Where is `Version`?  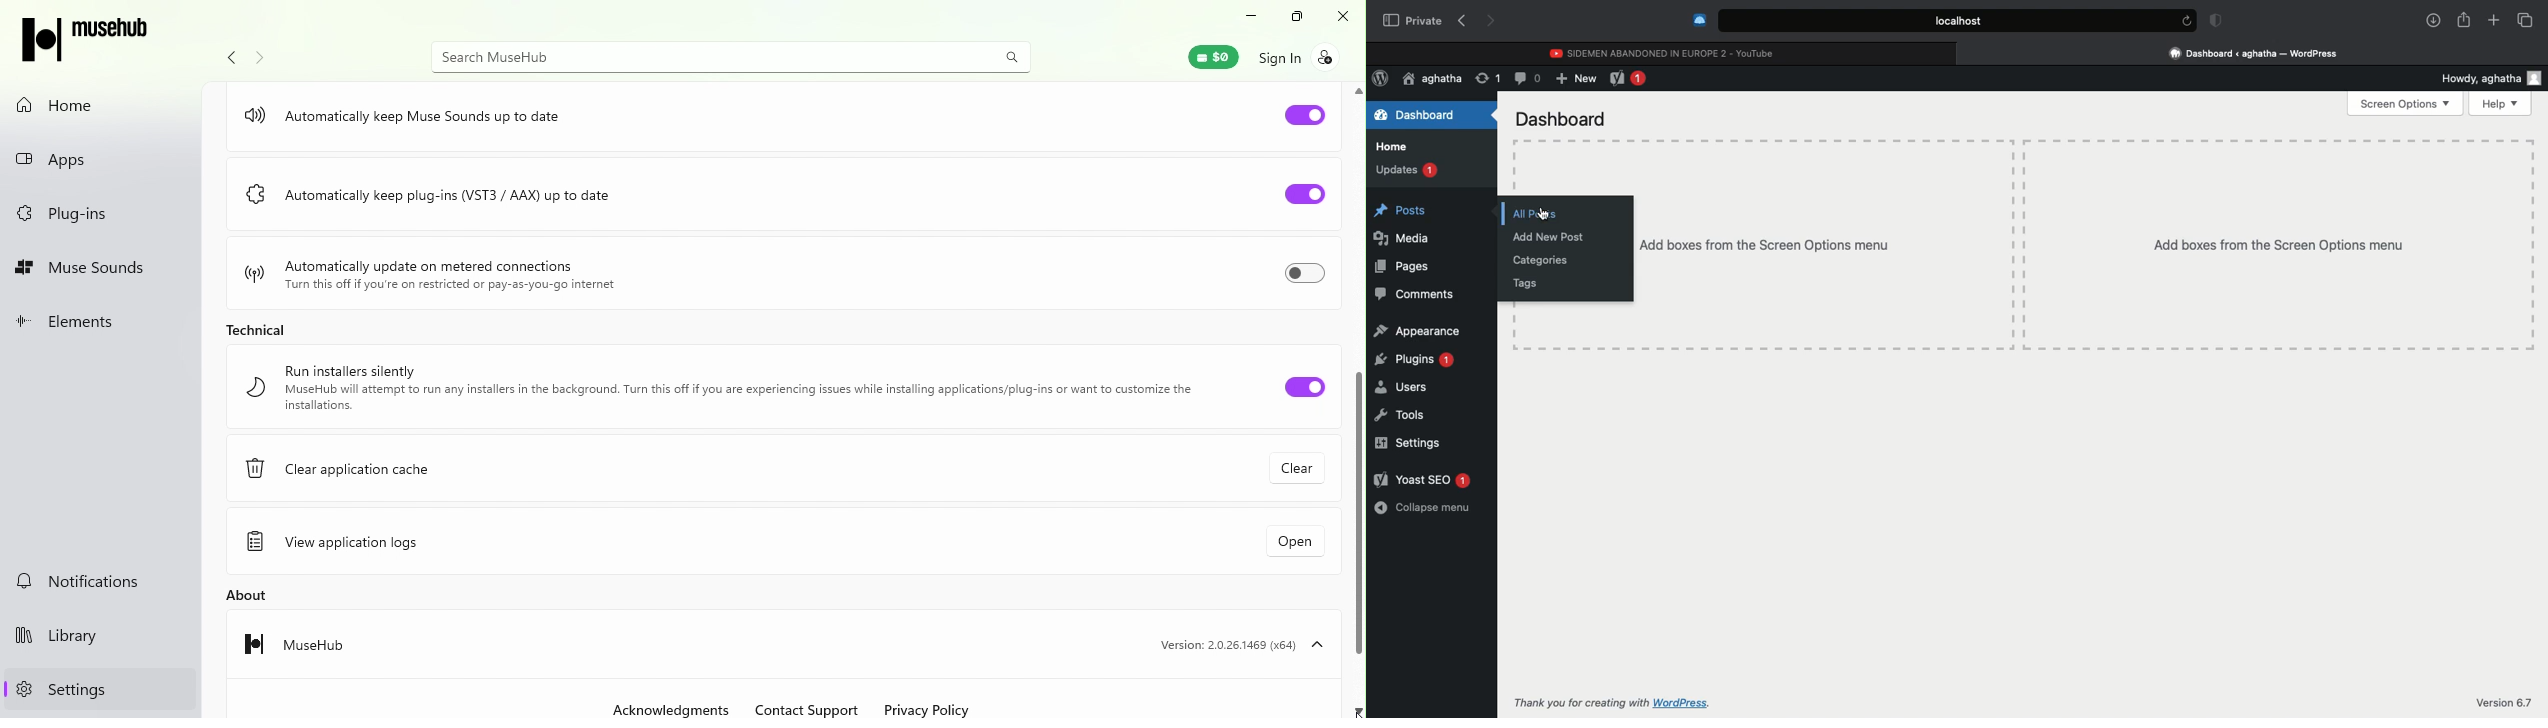
Version is located at coordinates (1238, 642).